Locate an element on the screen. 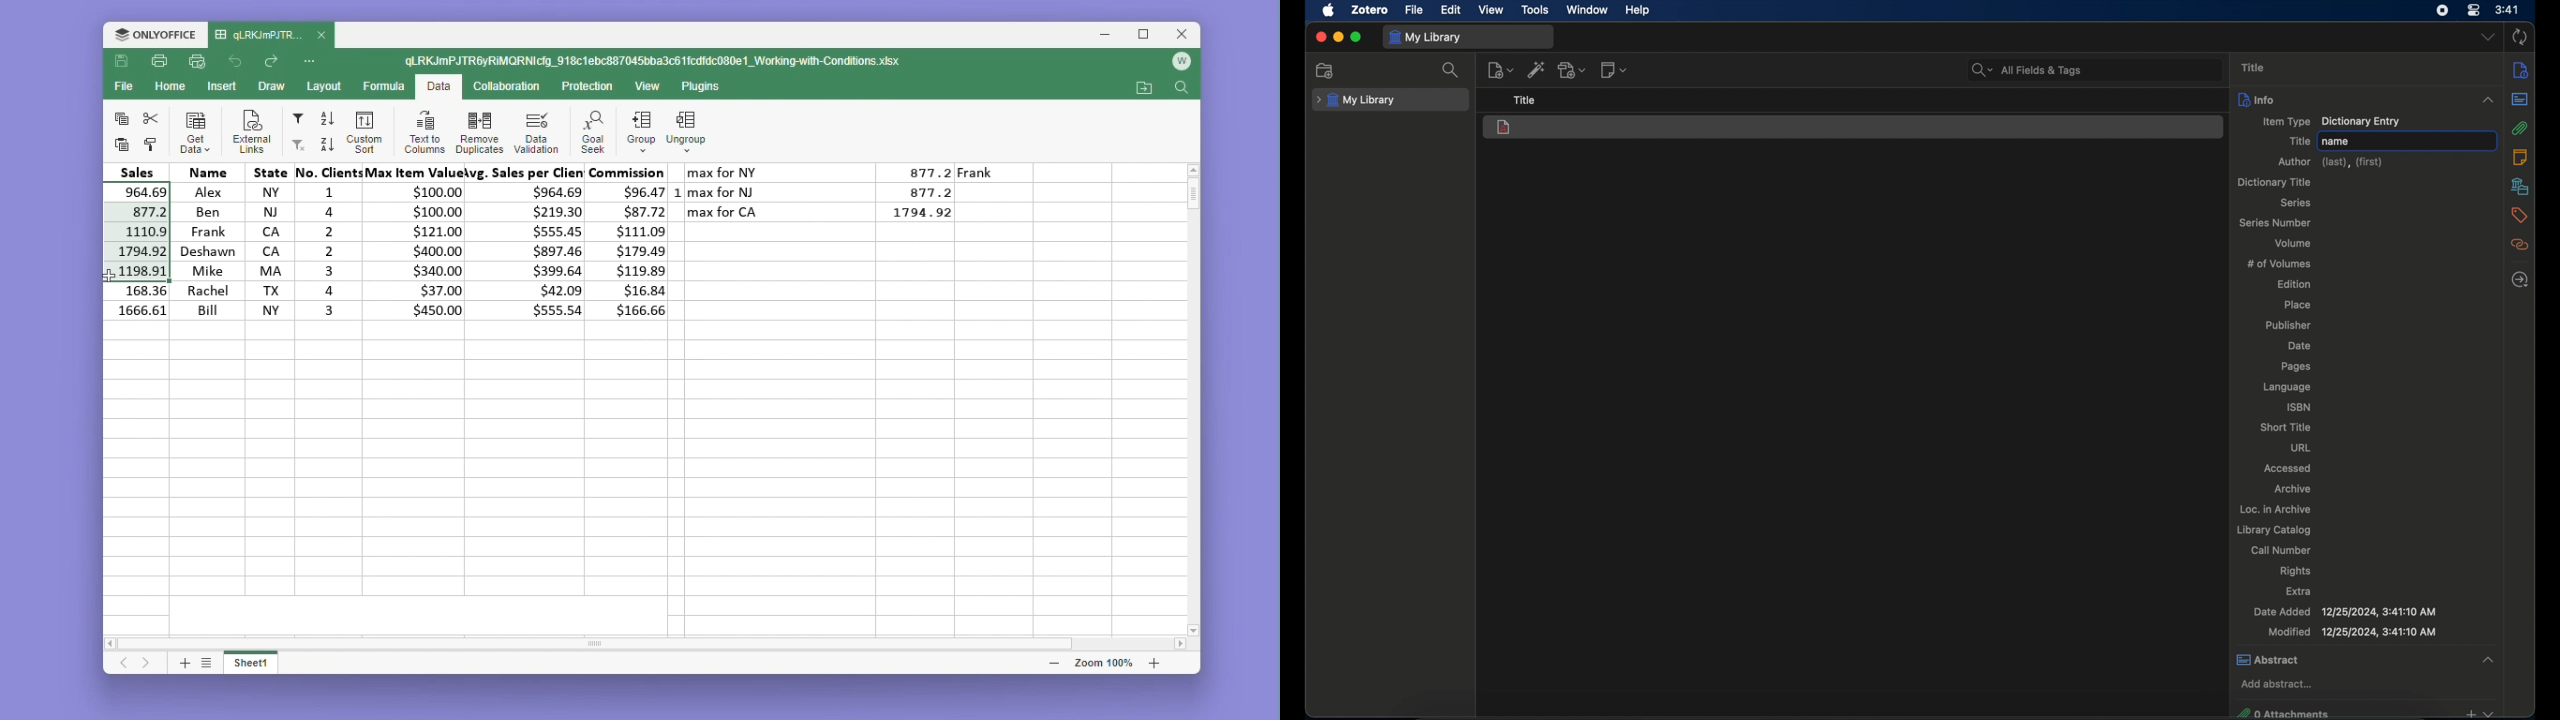 The image size is (2576, 728). title is located at coordinates (2299, 141).